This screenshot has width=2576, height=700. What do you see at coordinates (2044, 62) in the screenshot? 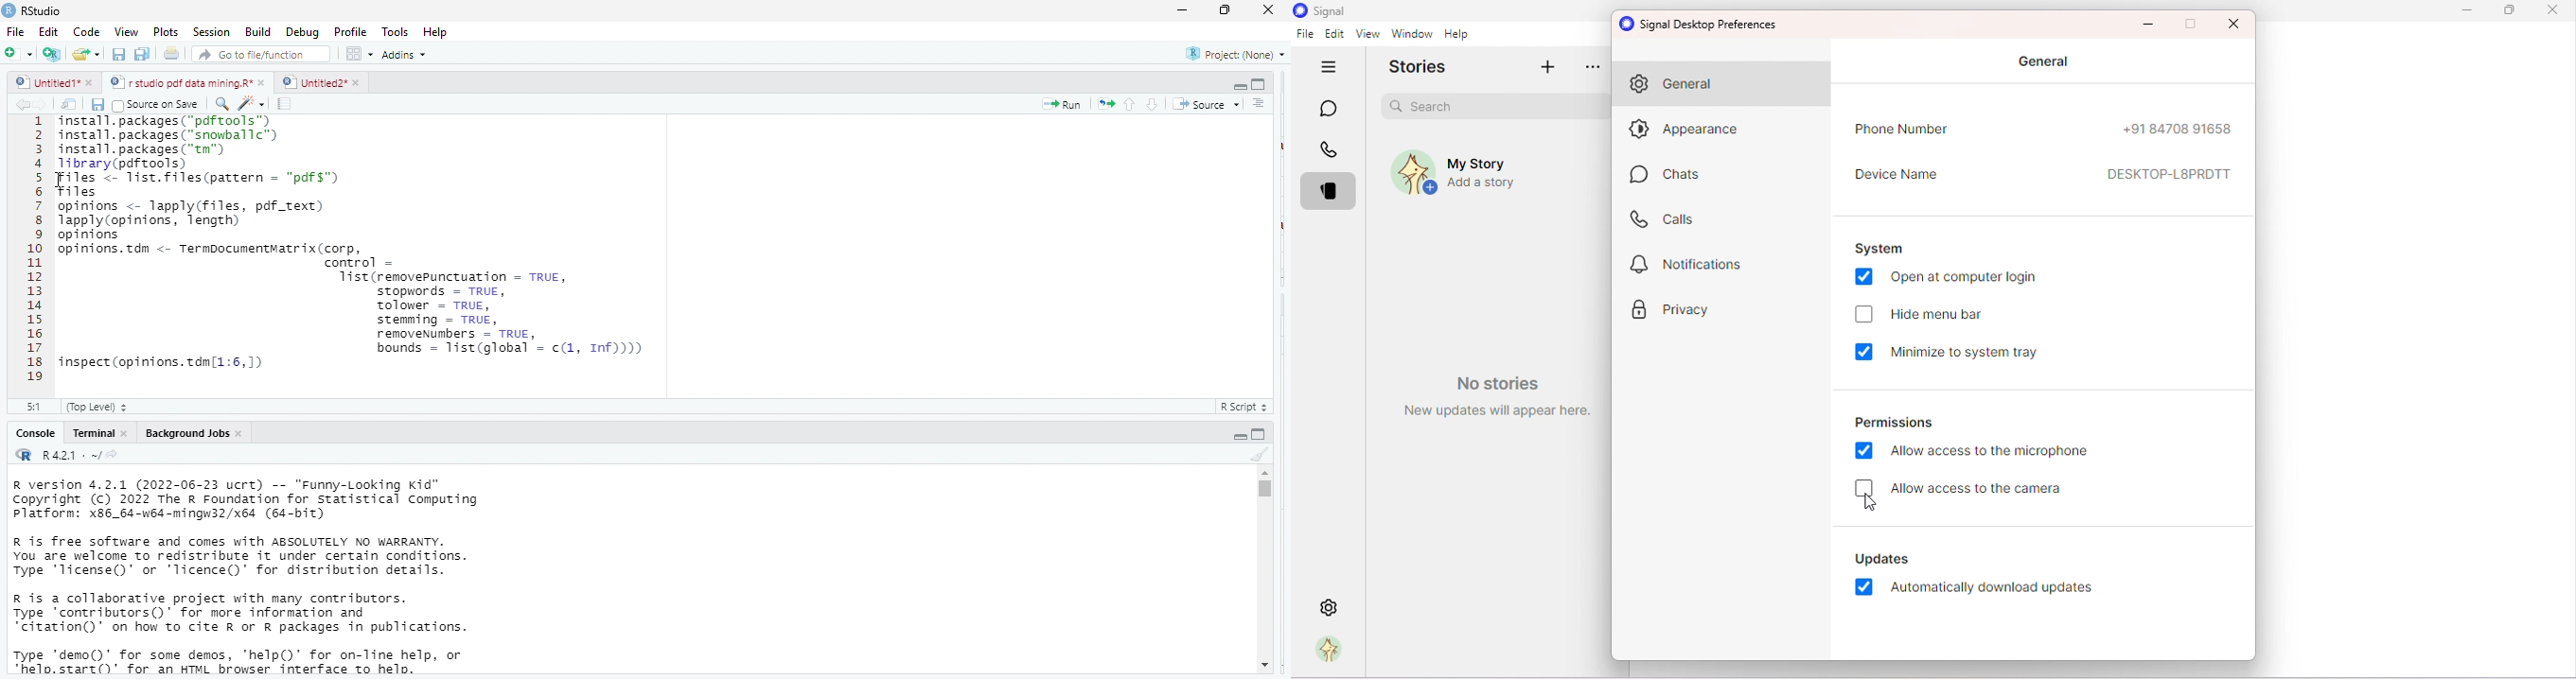
I see `General` at bounding box center [2044, 62].